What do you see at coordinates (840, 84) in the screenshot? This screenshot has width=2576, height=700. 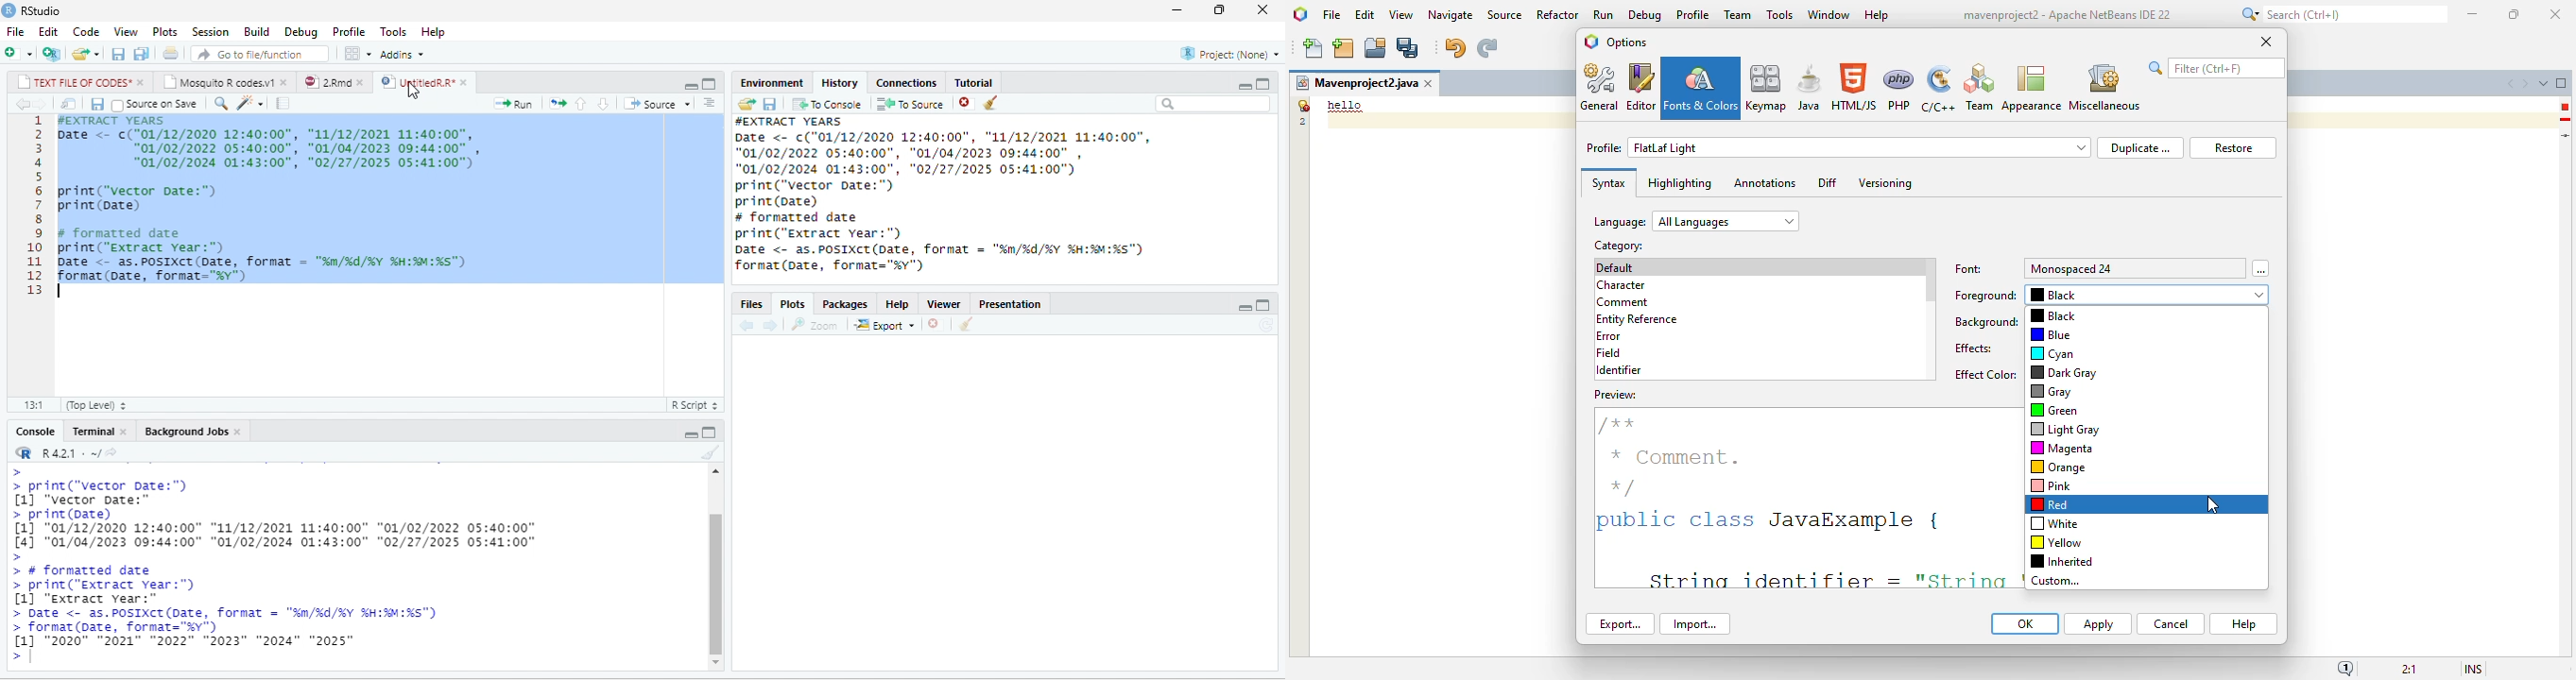 I see `History` at bounding box center [840, 84].